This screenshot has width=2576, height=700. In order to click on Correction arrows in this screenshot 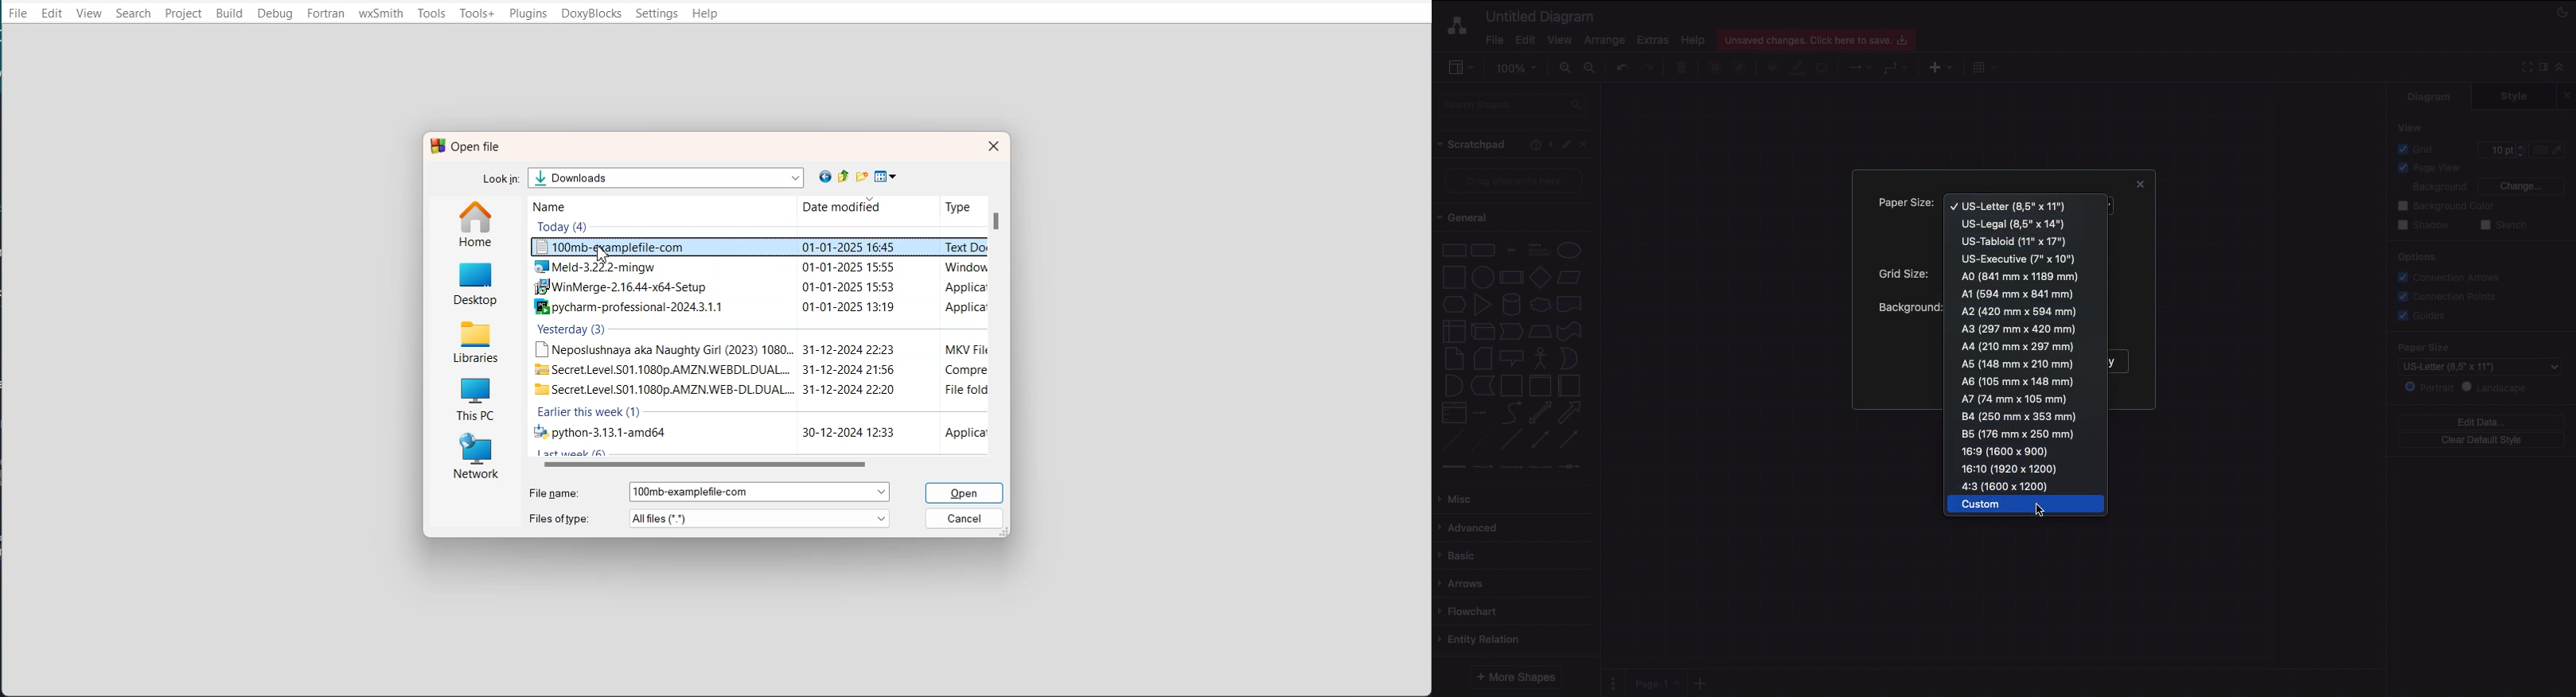, I will do `click(2446, 276)`.